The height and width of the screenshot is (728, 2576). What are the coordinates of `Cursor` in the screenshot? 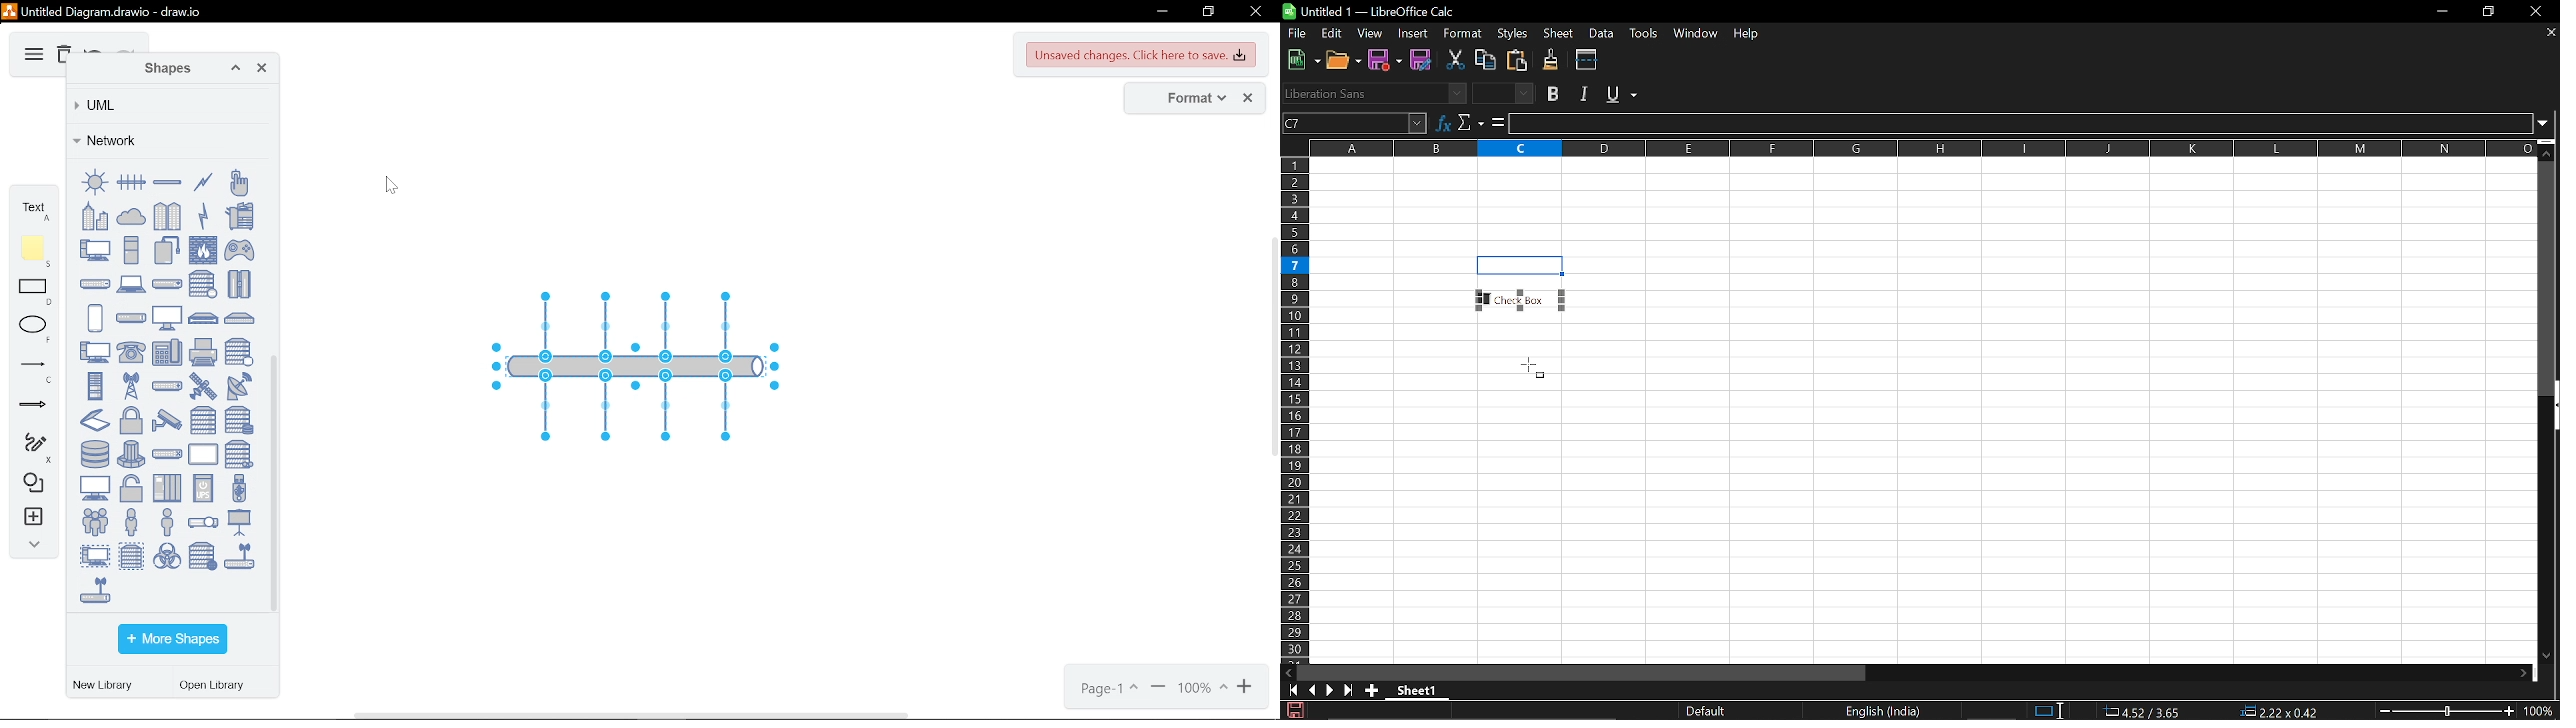 It's located at (393, 186).